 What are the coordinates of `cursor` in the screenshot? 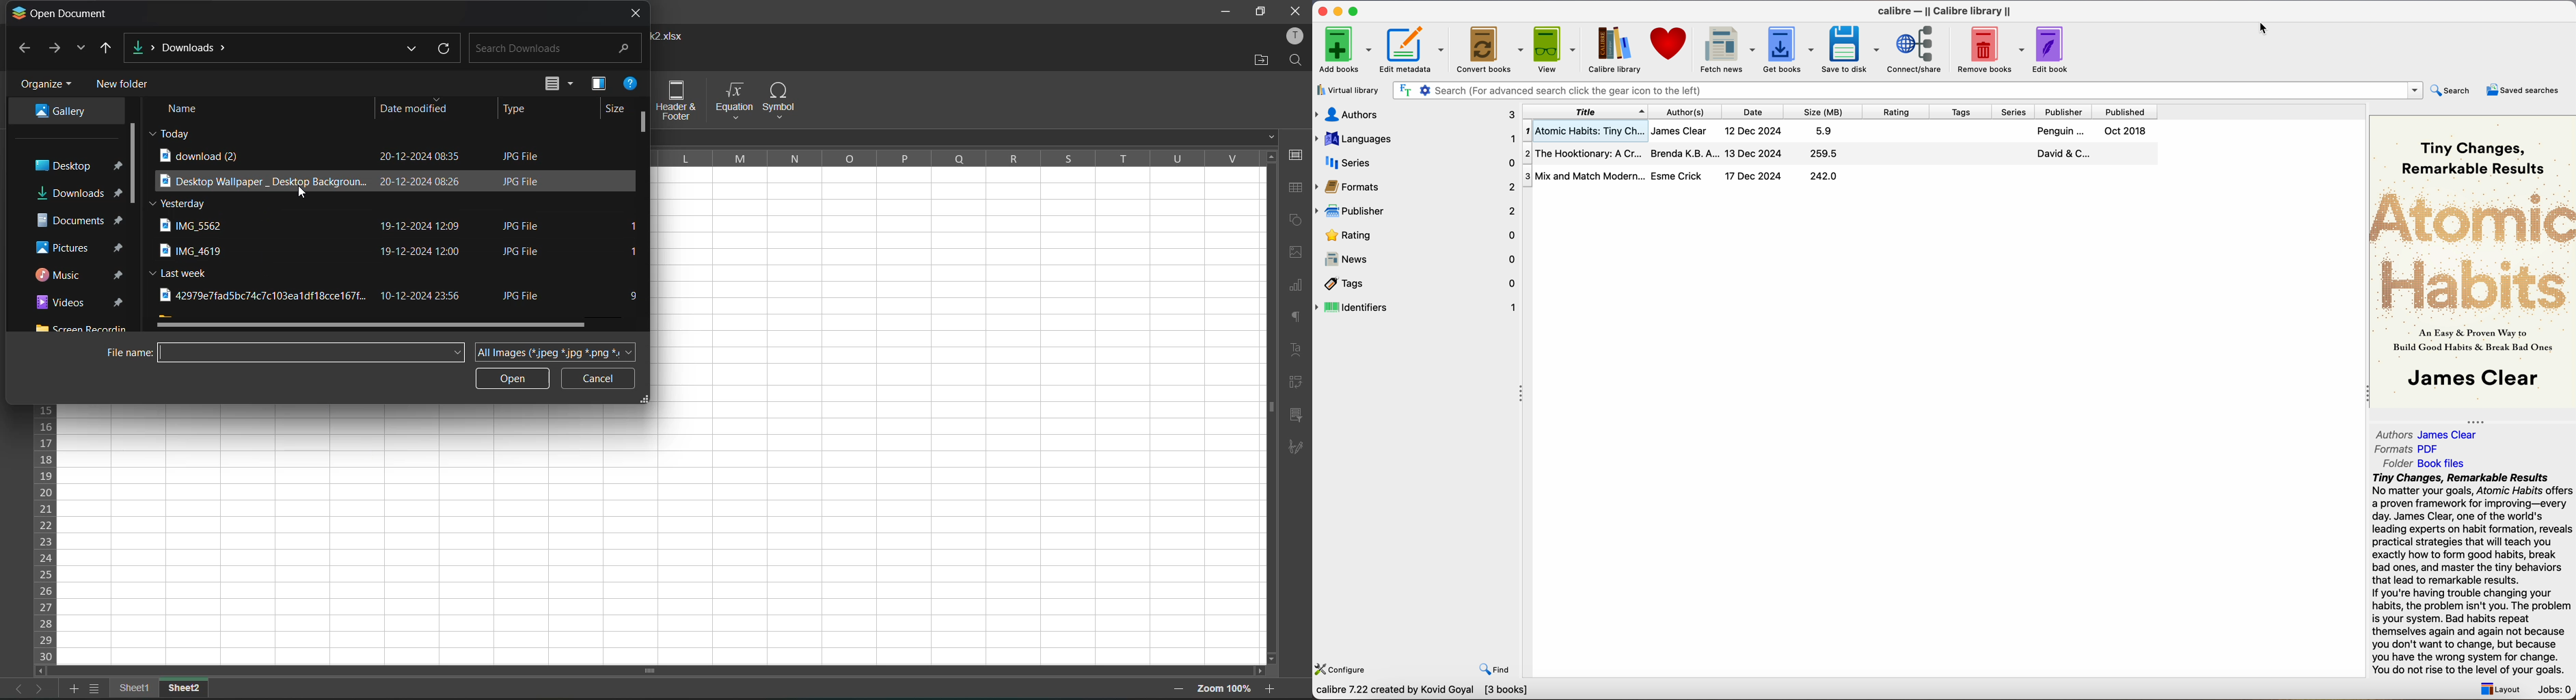 It's located at (2263, 27).